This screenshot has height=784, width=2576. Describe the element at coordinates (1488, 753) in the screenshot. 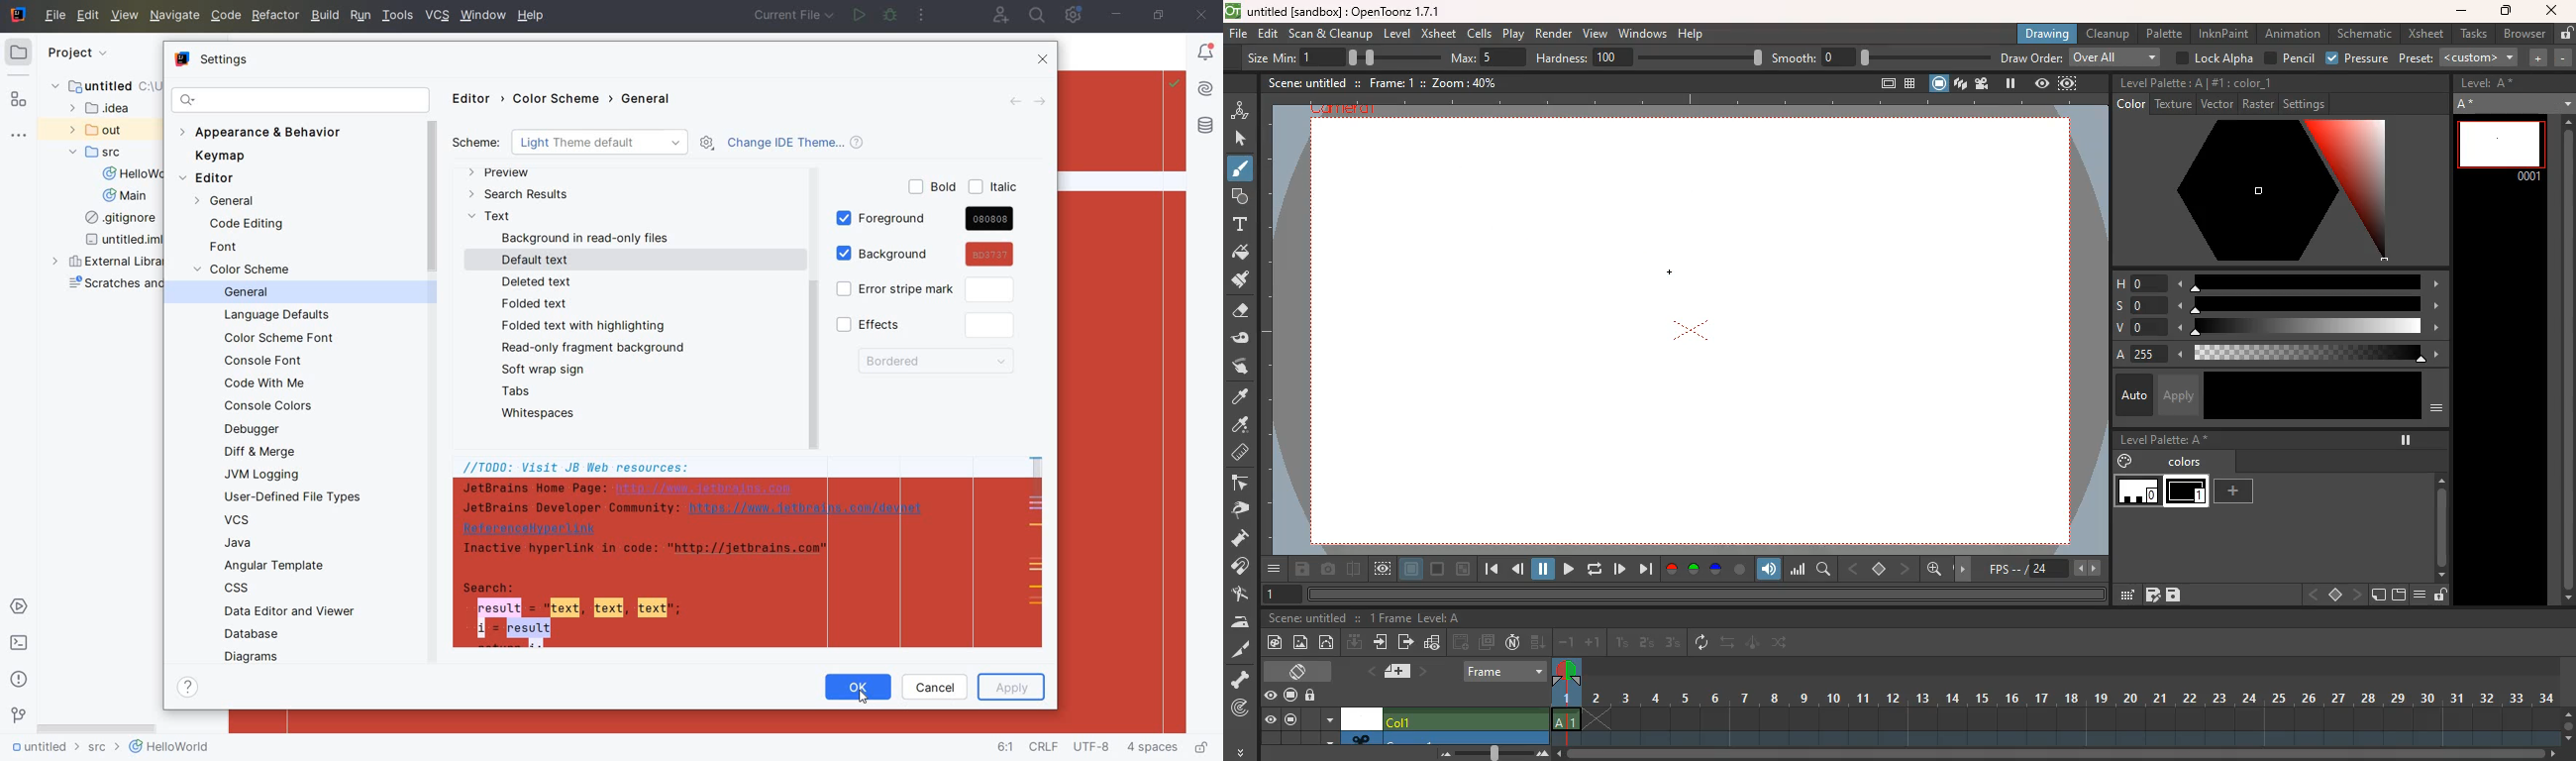

I see `zoom` at that location.